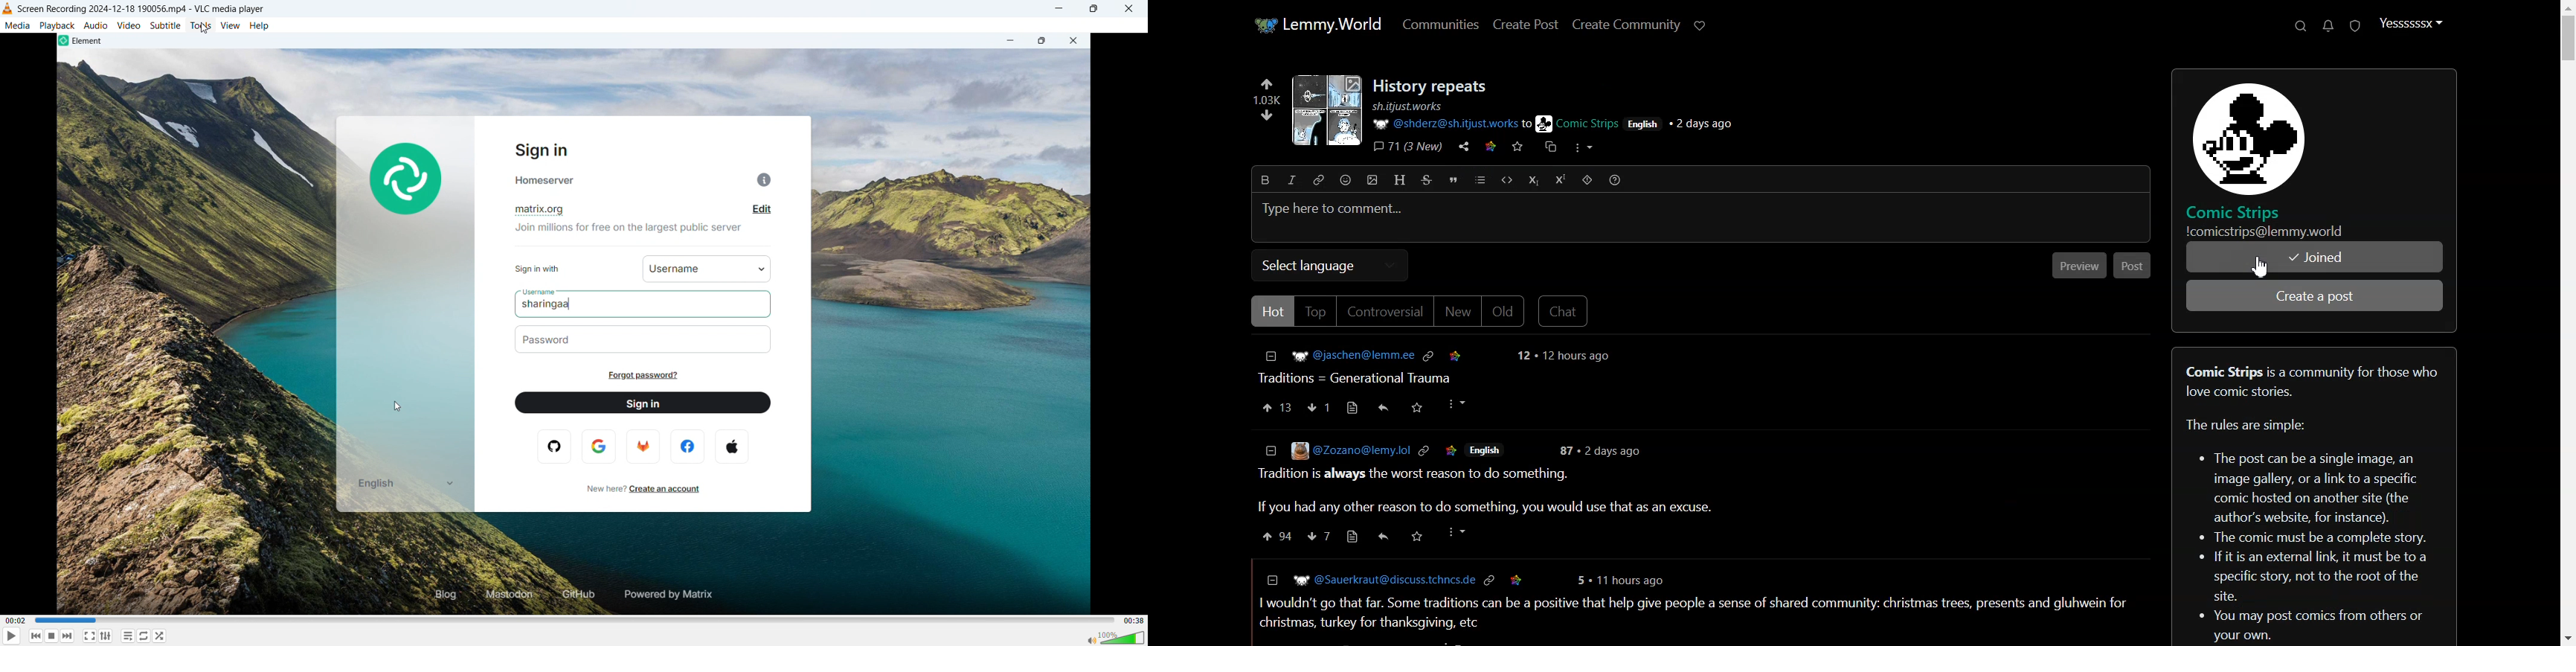 The height and width of the screenshot is (672, 2576). I want to click on join millions for free on the largest public server., so click(634, 233).